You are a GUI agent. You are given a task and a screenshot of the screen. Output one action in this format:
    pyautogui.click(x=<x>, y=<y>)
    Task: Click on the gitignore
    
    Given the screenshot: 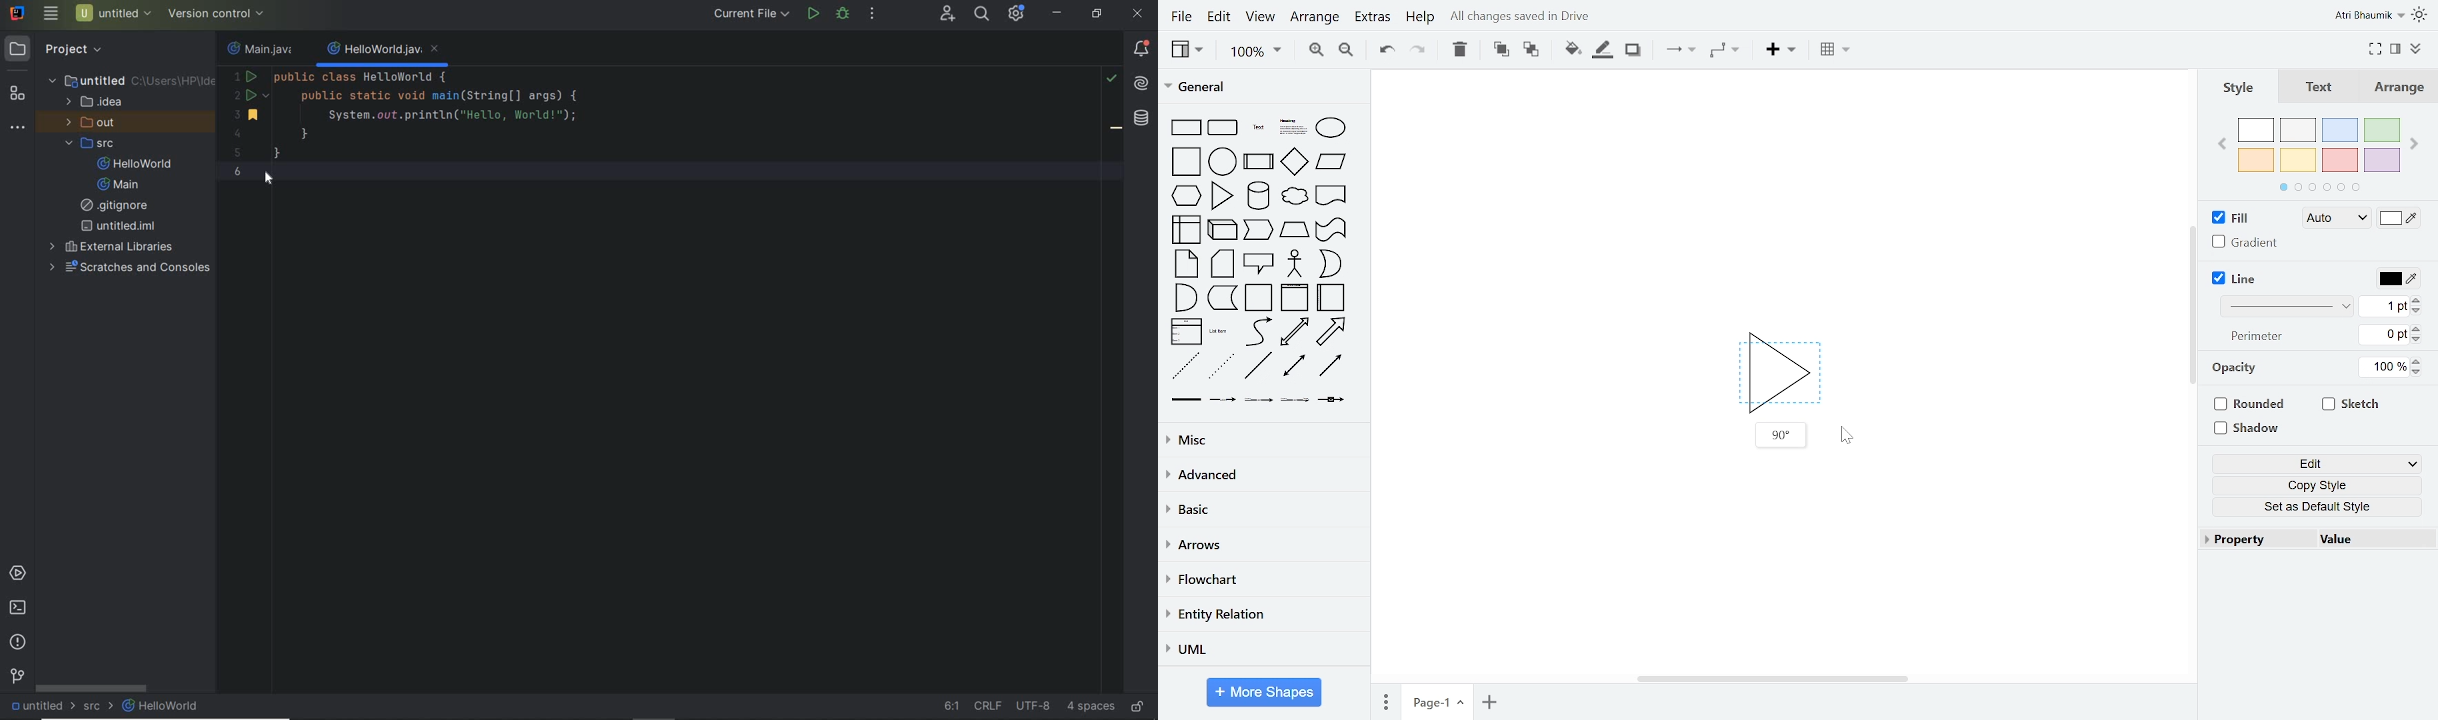 What is the action you would take?
    pyautogui.click(x=119, y=206)
    